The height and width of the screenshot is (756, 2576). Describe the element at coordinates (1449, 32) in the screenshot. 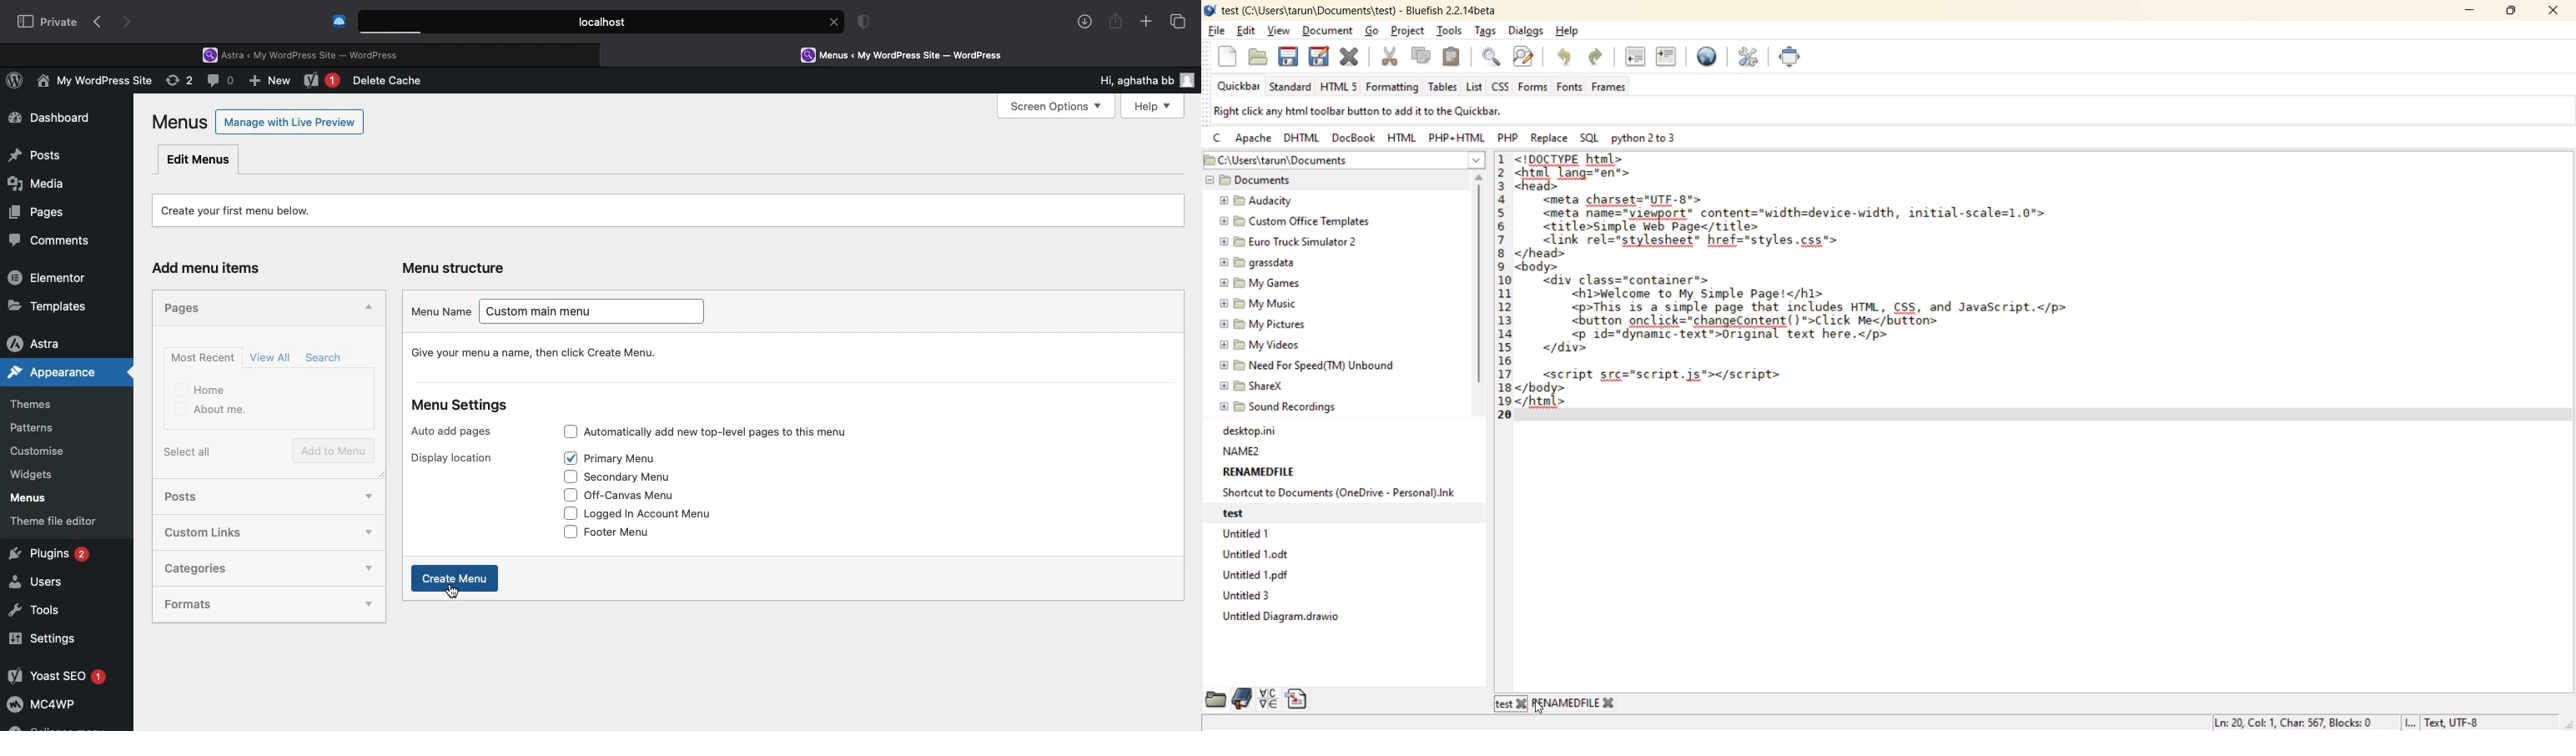

I see `tools` at that location.